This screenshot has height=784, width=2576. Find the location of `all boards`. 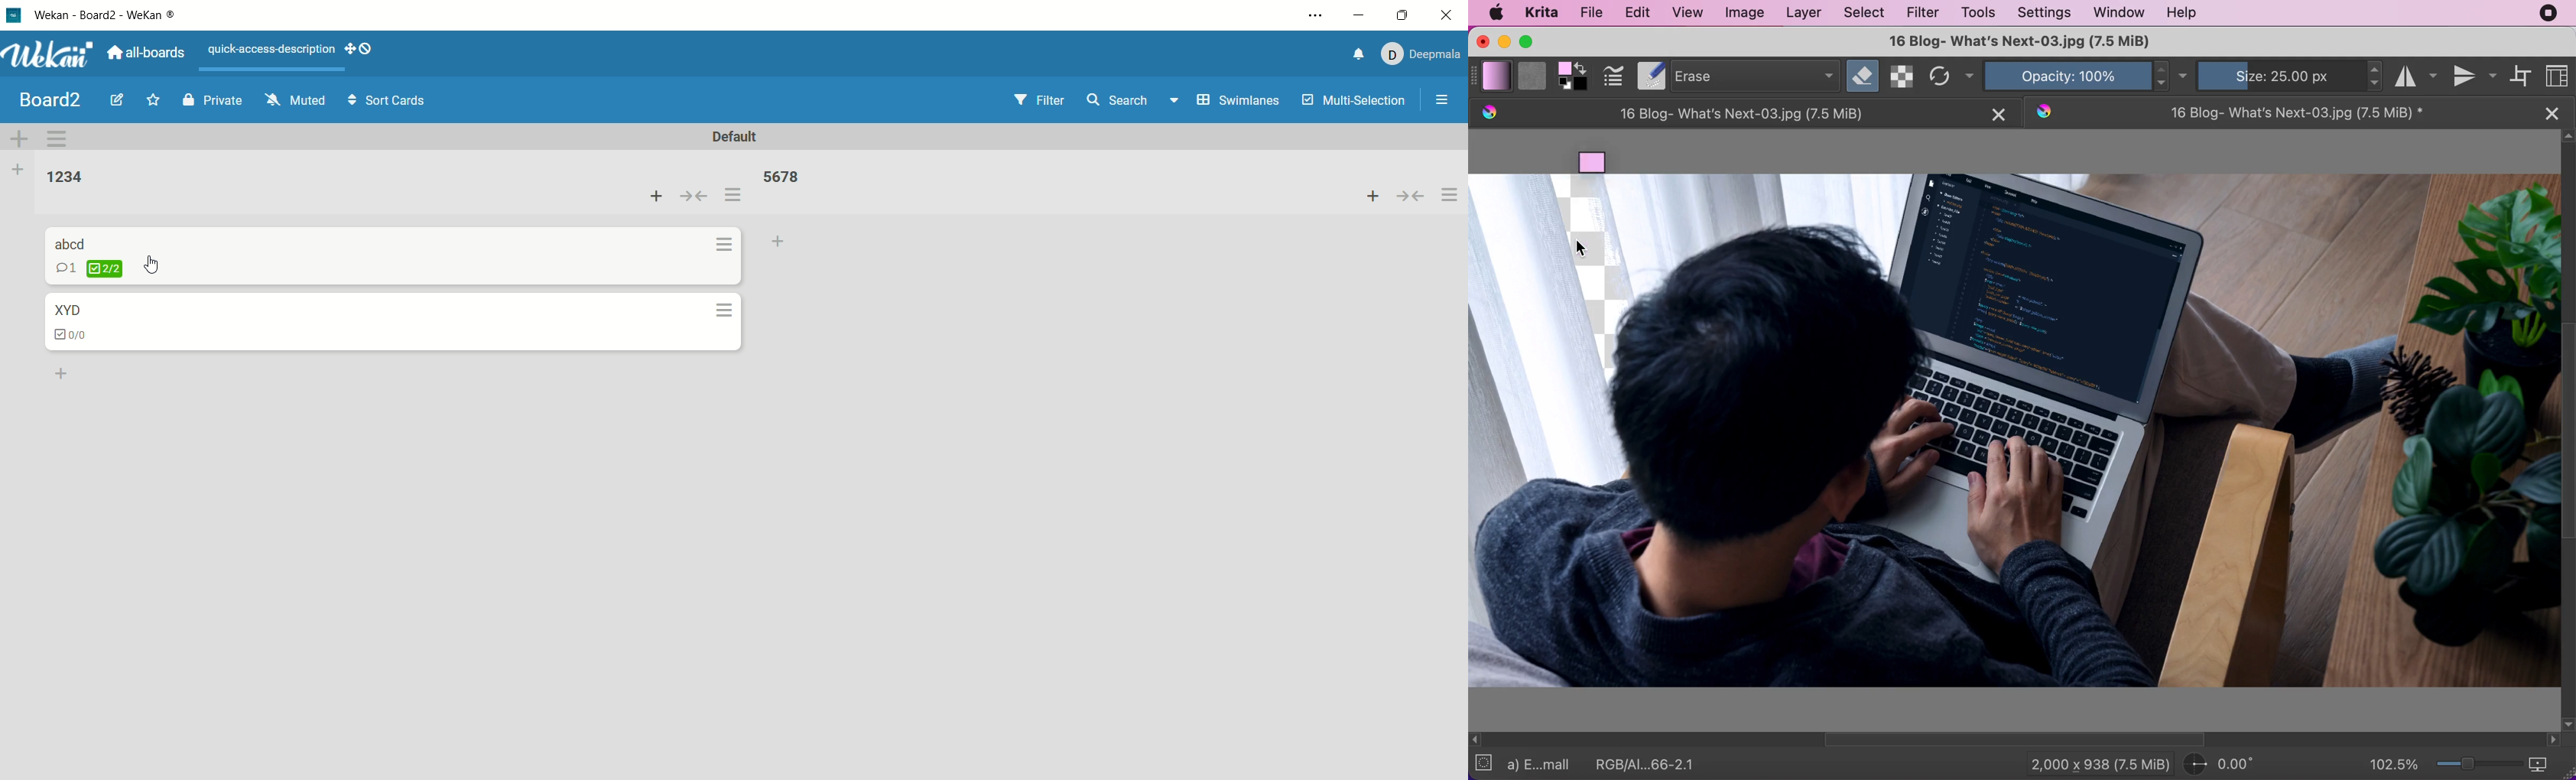

all boards is located at coordinates (152, 54).